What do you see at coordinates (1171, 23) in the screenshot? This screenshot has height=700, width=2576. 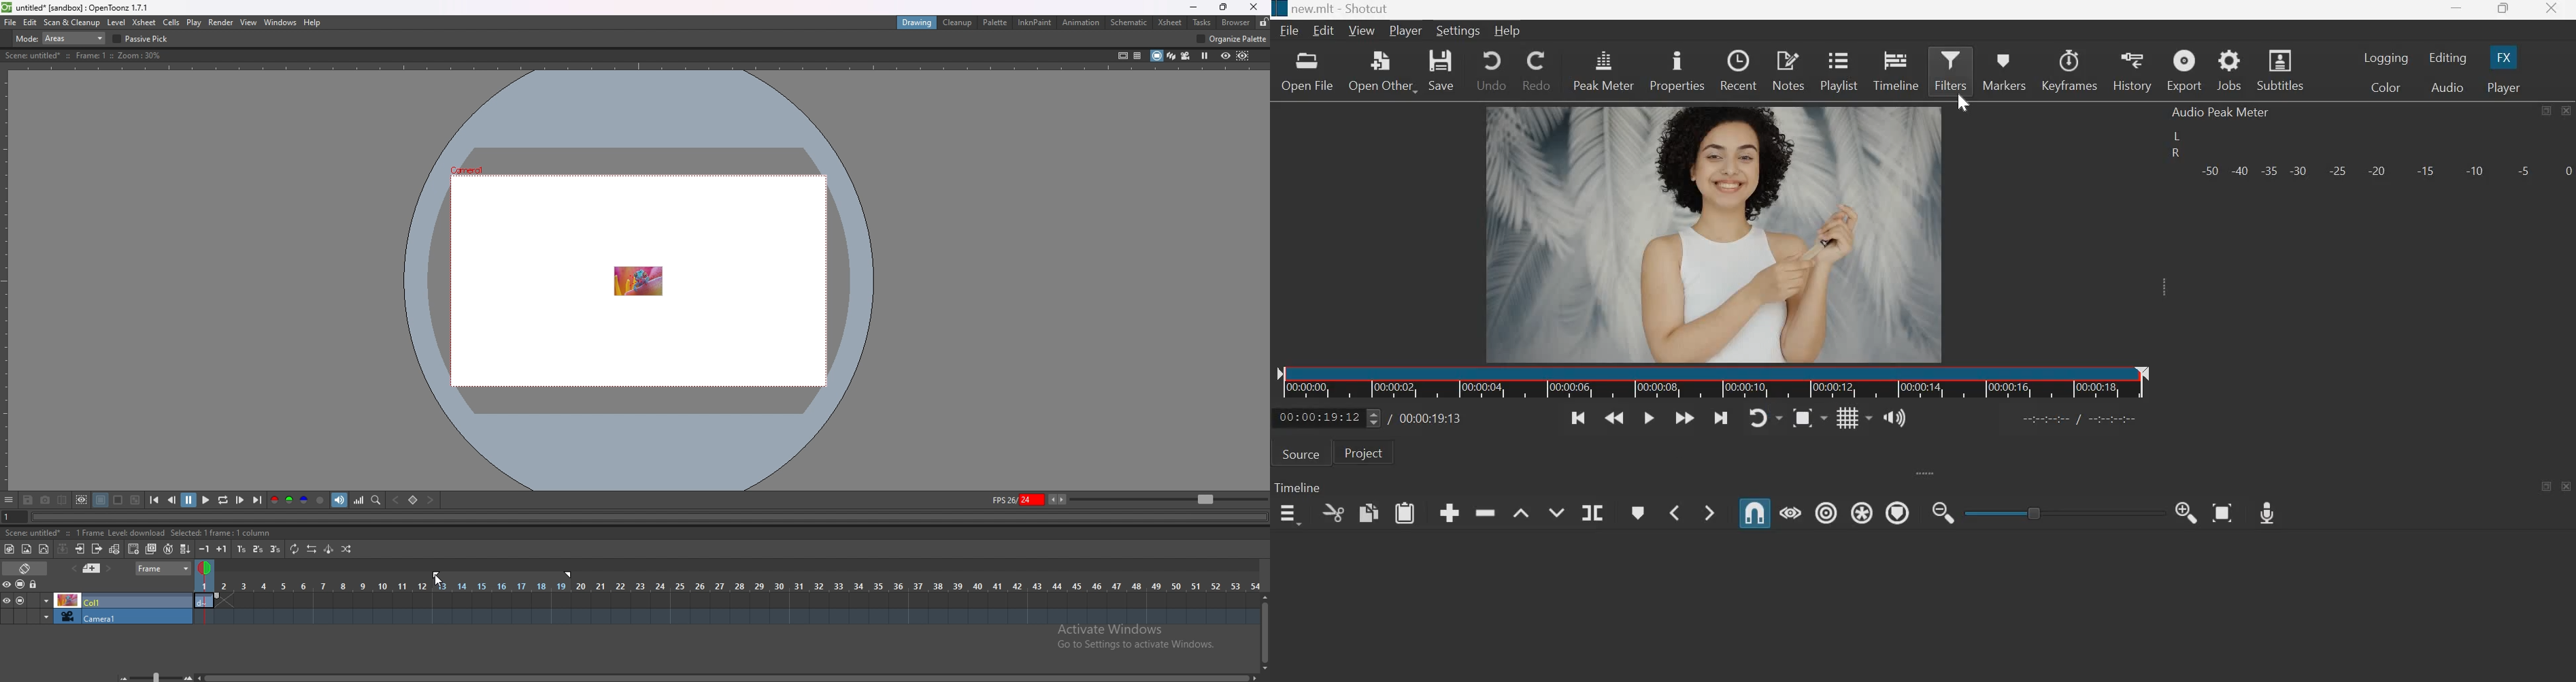 I see `xsheet` at bounding box center [1171, 23].